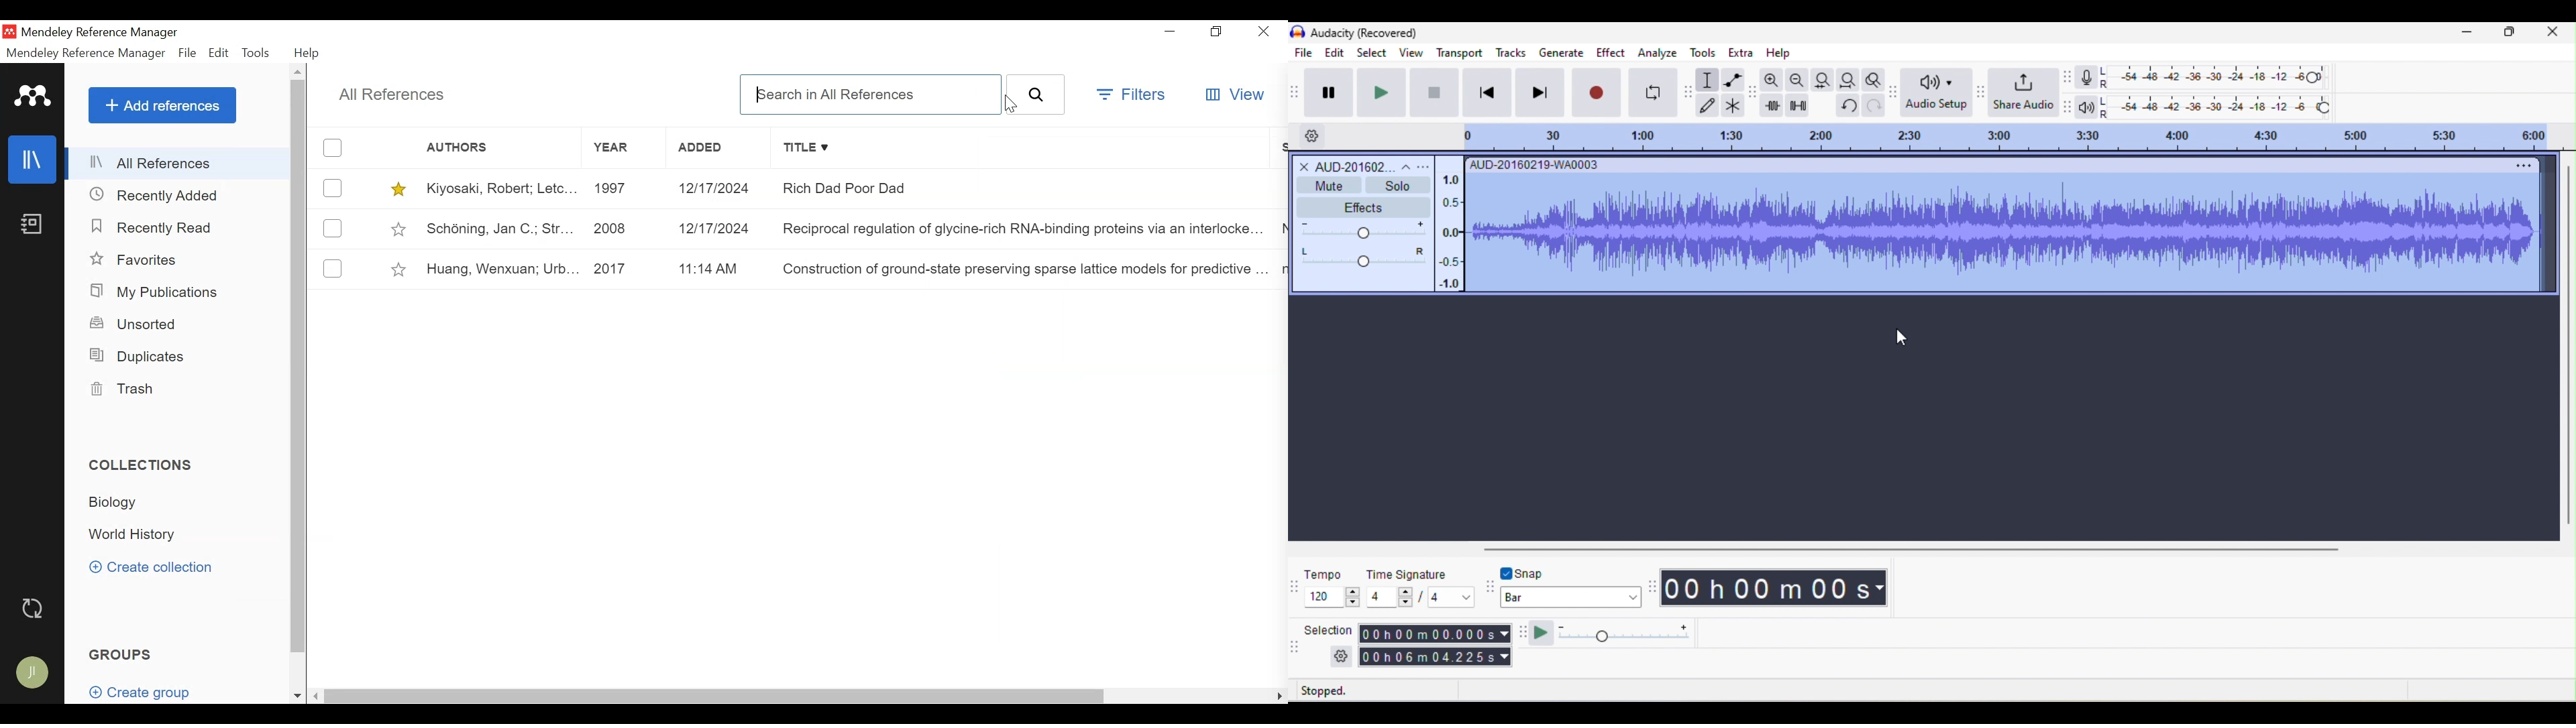 Image resolution: width=2576 pixels, height=728 pixels. I want to click on zoom in, so click(1772, 80).